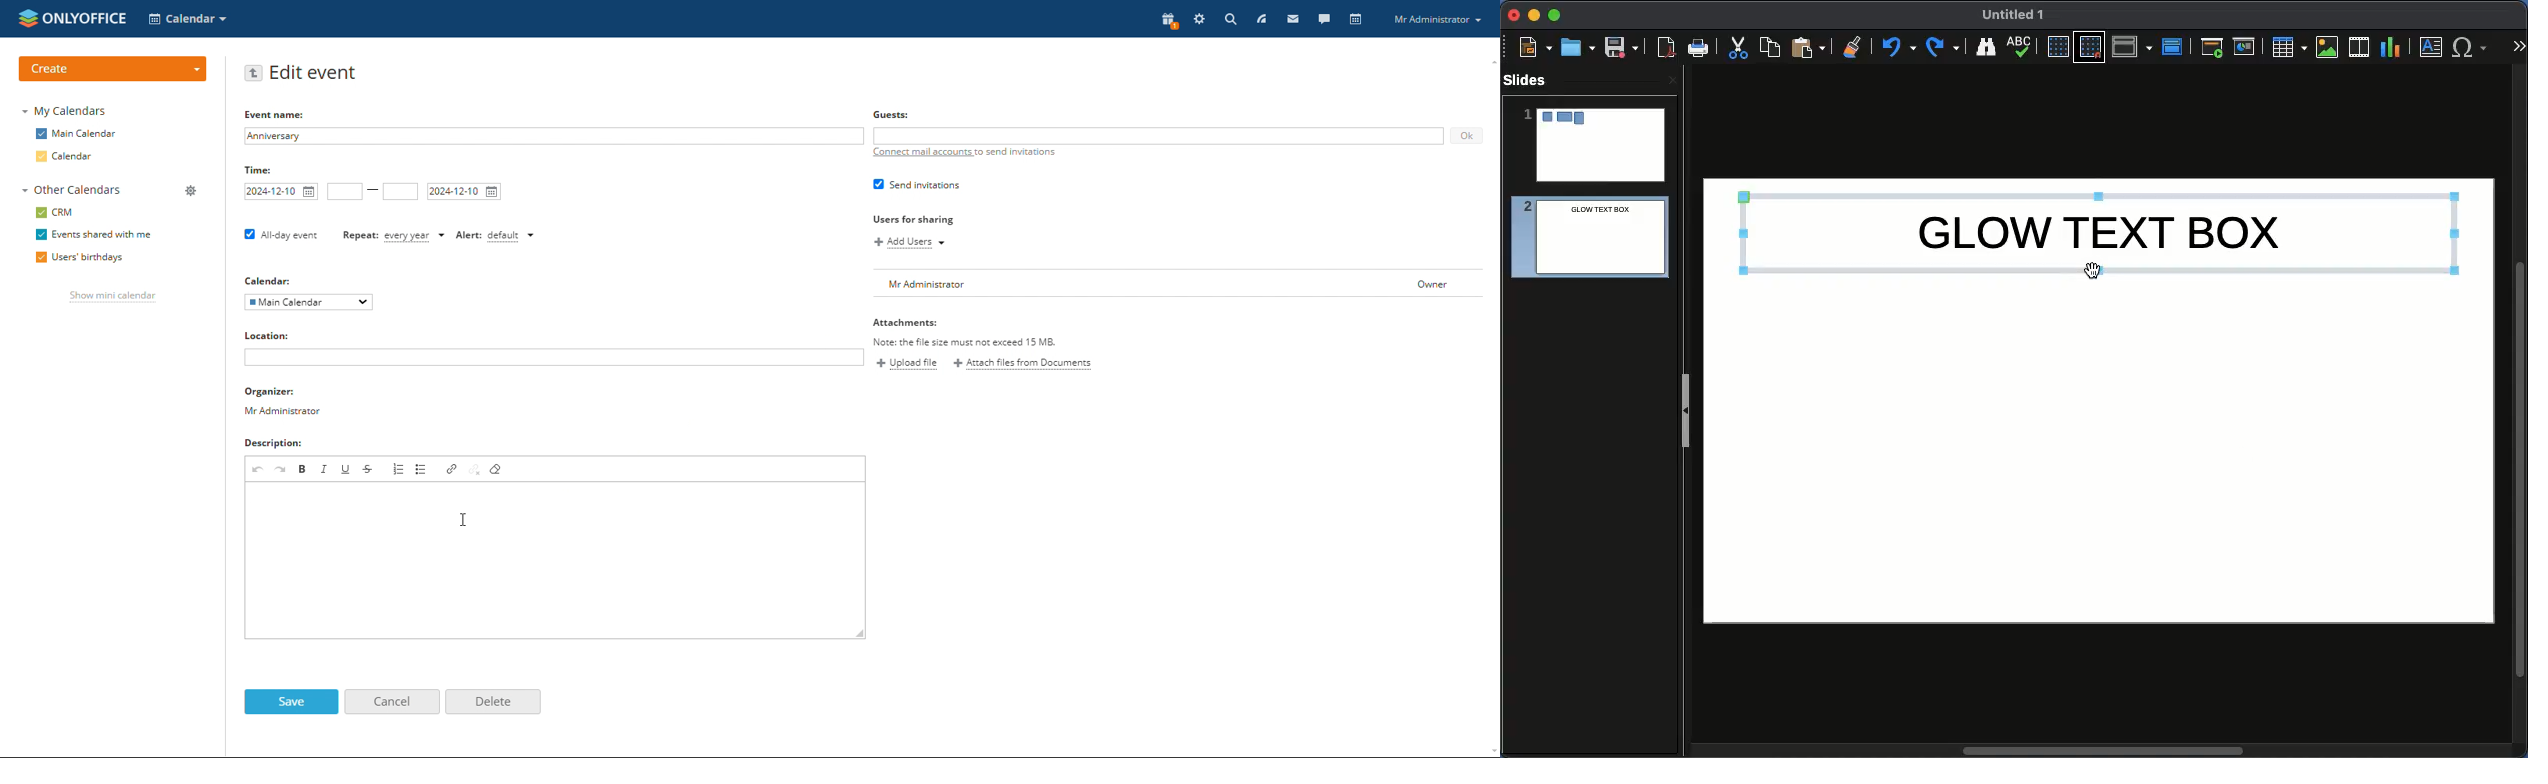  What do you see at coordinates (1738, 47) in the screenshot?
I see `Cut` at bounding box center [1738, 47].